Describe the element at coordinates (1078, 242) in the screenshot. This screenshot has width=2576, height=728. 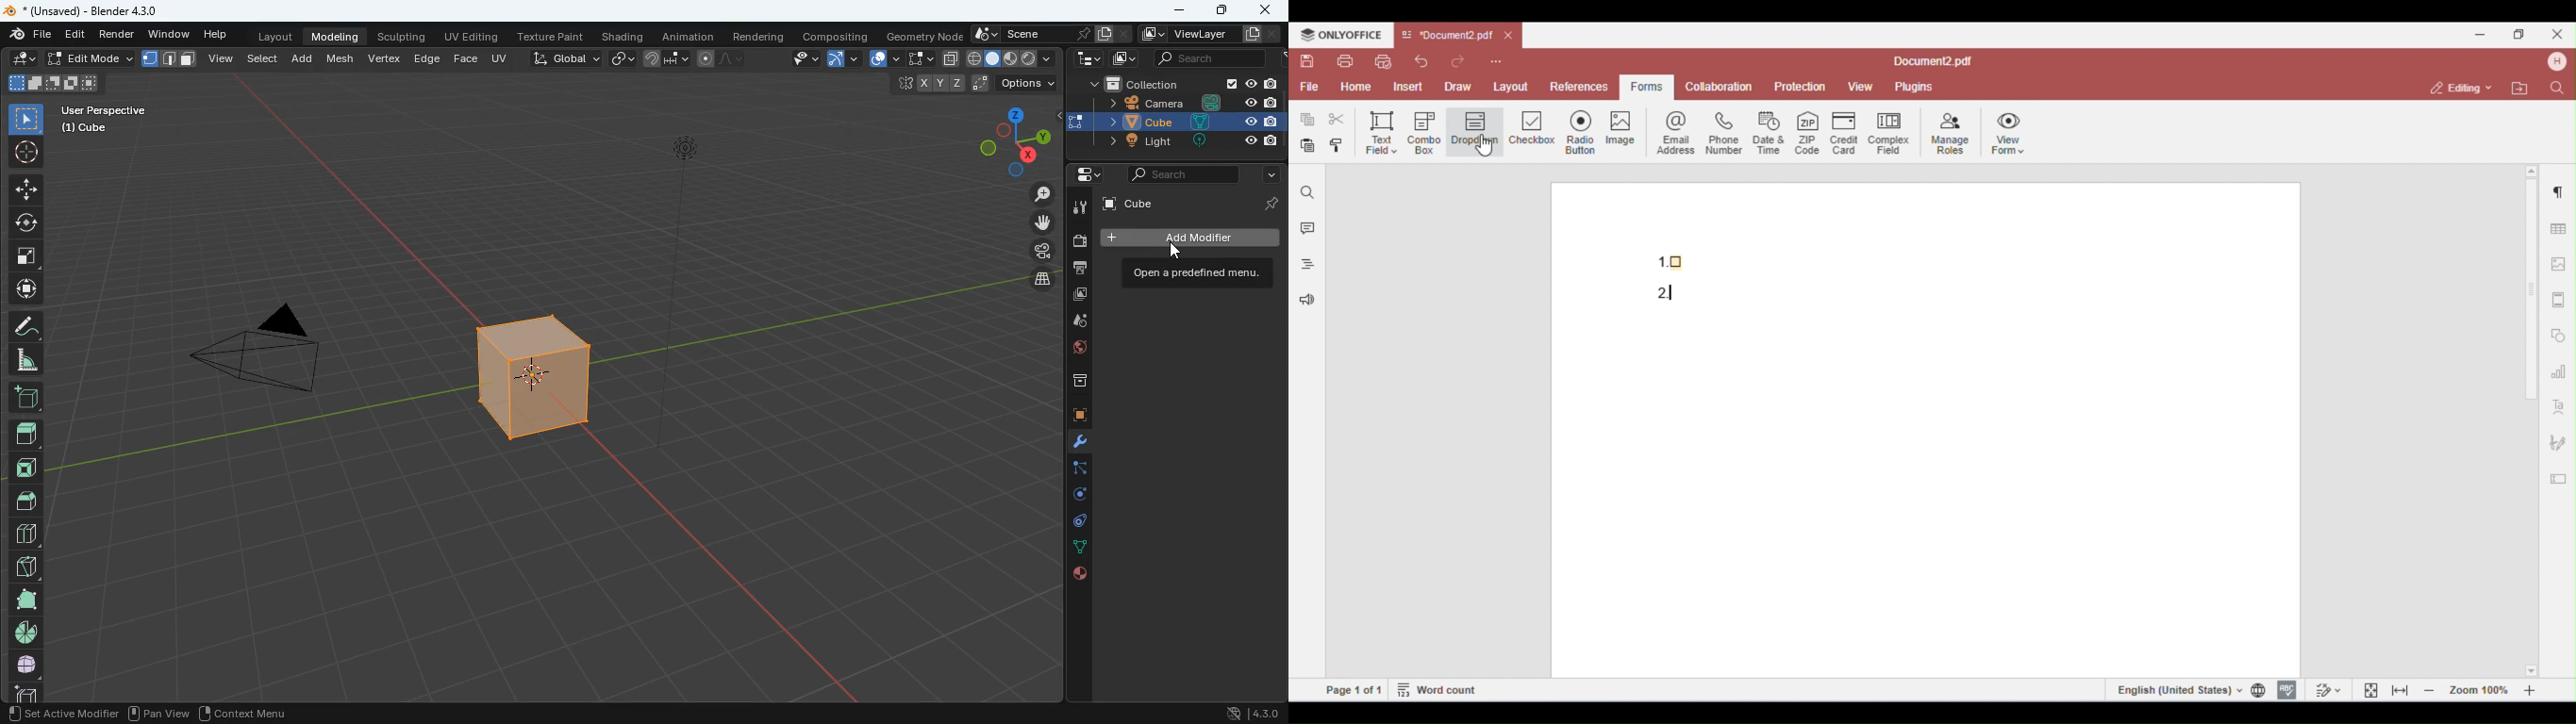
I see `camera` at that location.